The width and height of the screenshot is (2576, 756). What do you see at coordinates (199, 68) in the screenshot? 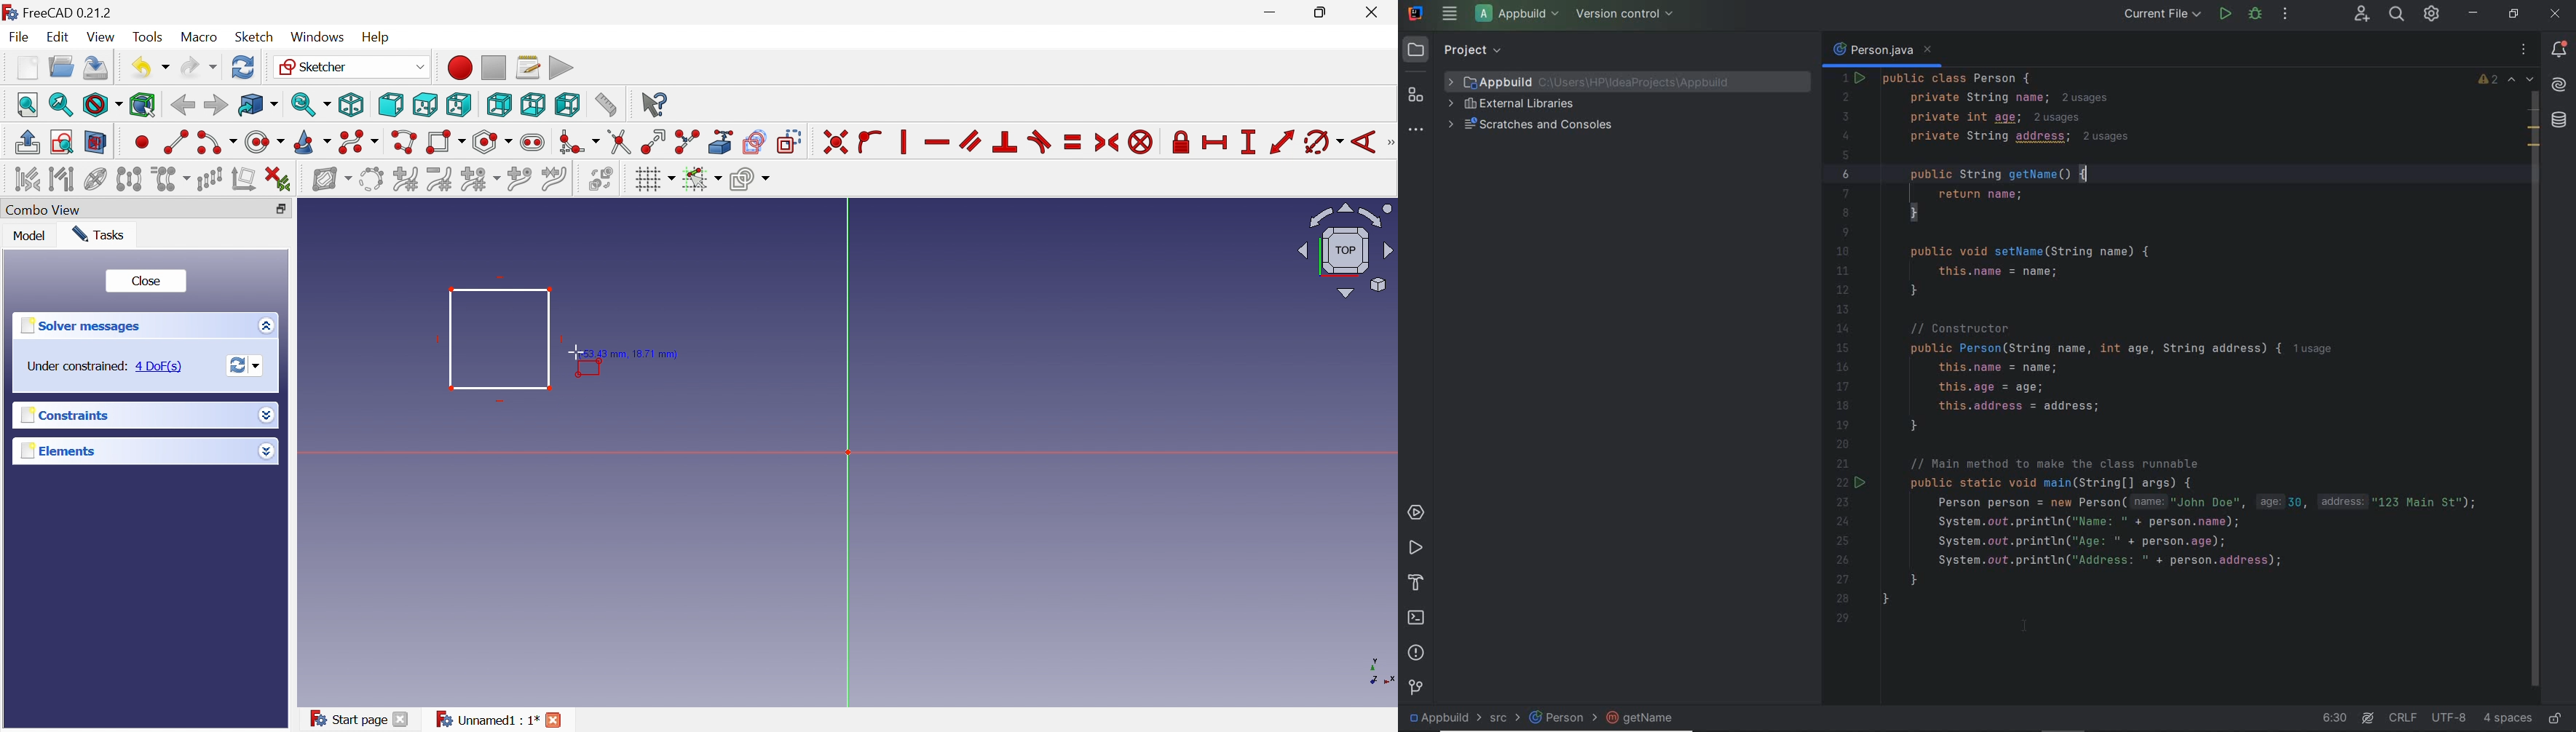
I see `Redo` at bounding box center [199, 68].